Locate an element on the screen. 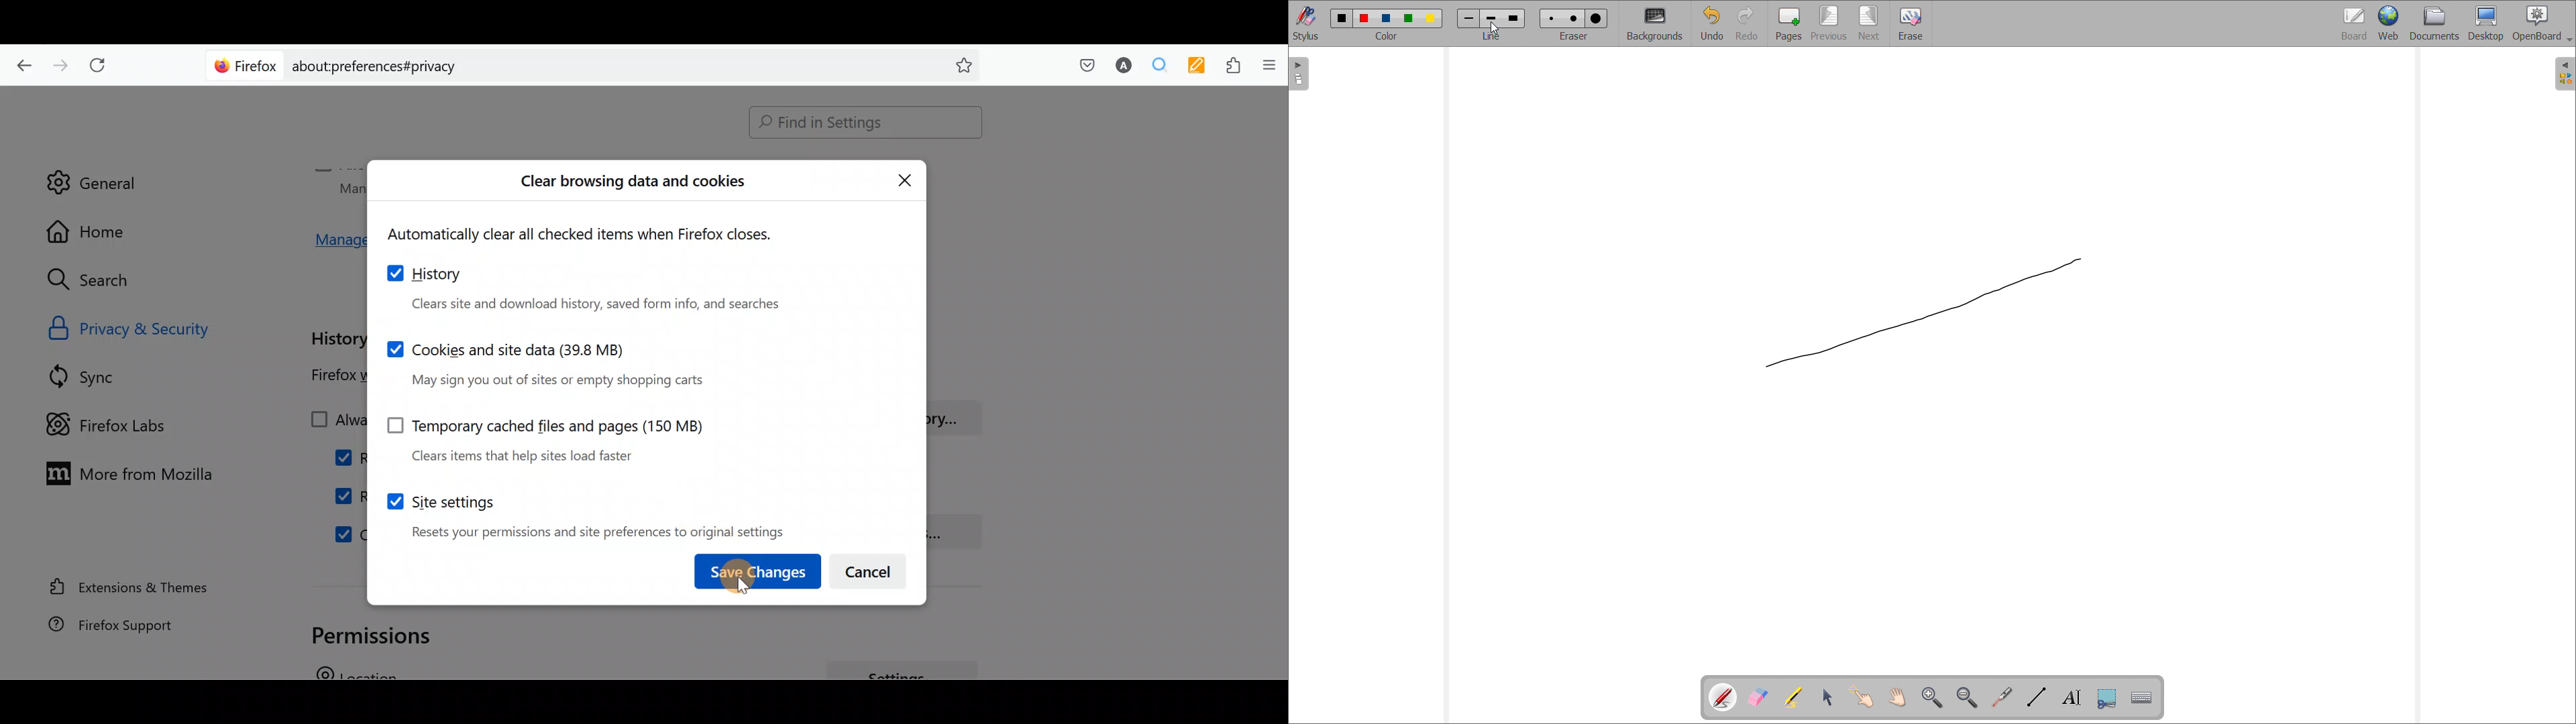 The height and width of the screenshot is (728, 2576). color is located at coordinates (1430, 19).